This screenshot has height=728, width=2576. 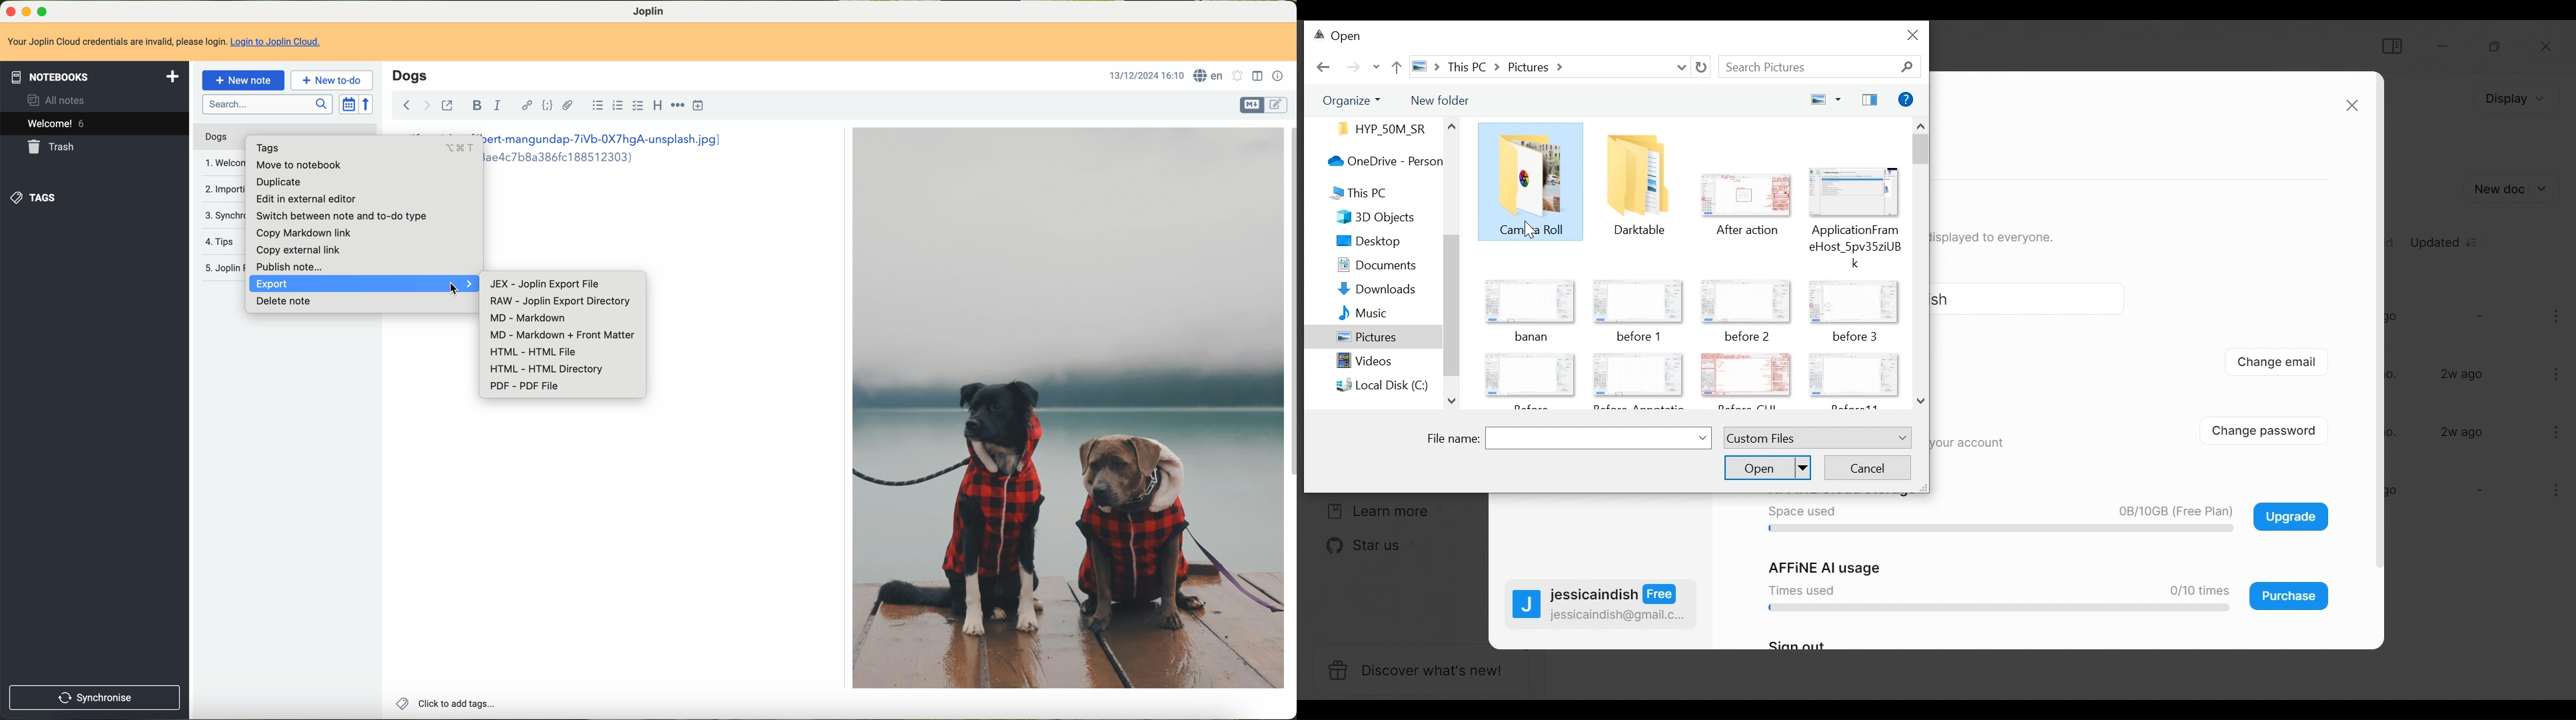 What do you see at coordinates (2554, 431) in the screenshot?
I see `more options` at bounding box center [2554, 431].